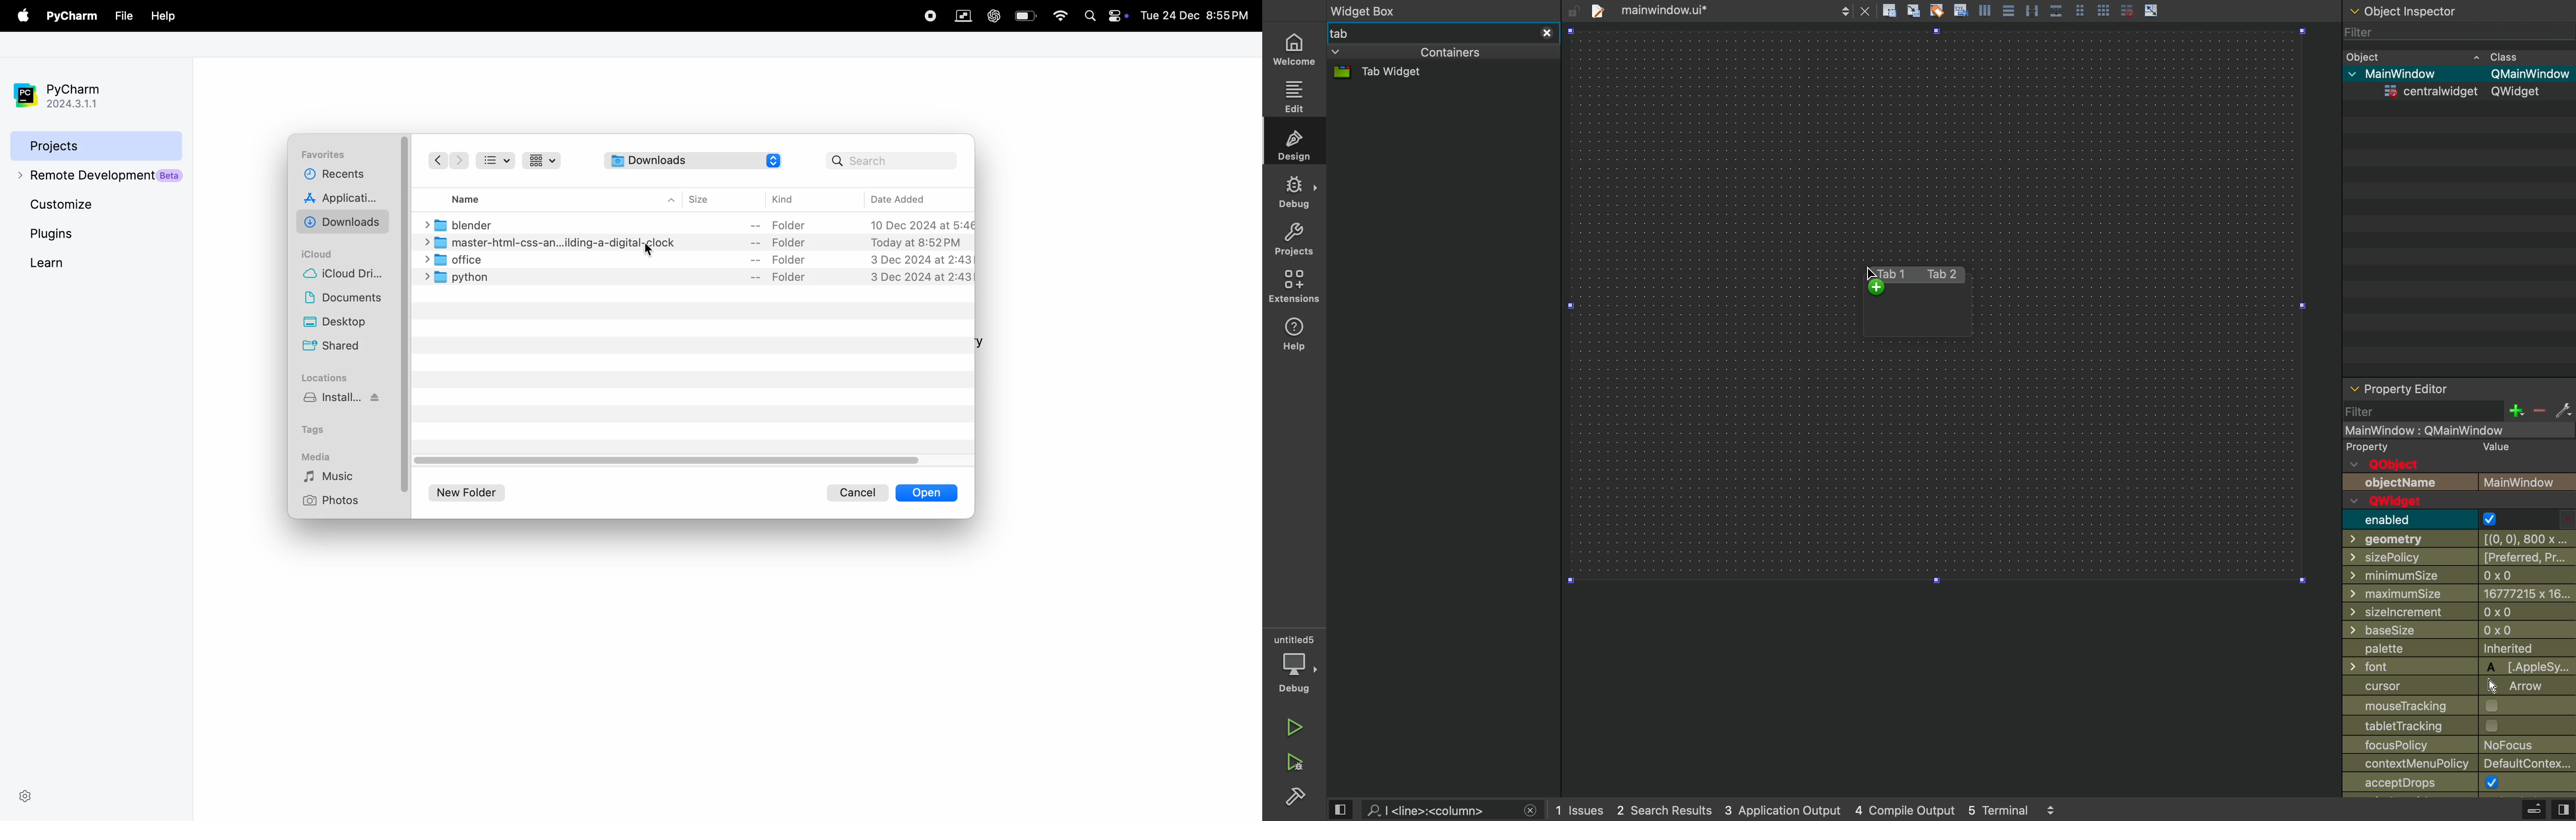 The width and height of the screenshot is (2576, 840). Describe the element at coordinates (927, 493) in the screenshot. I see `open` at that location.